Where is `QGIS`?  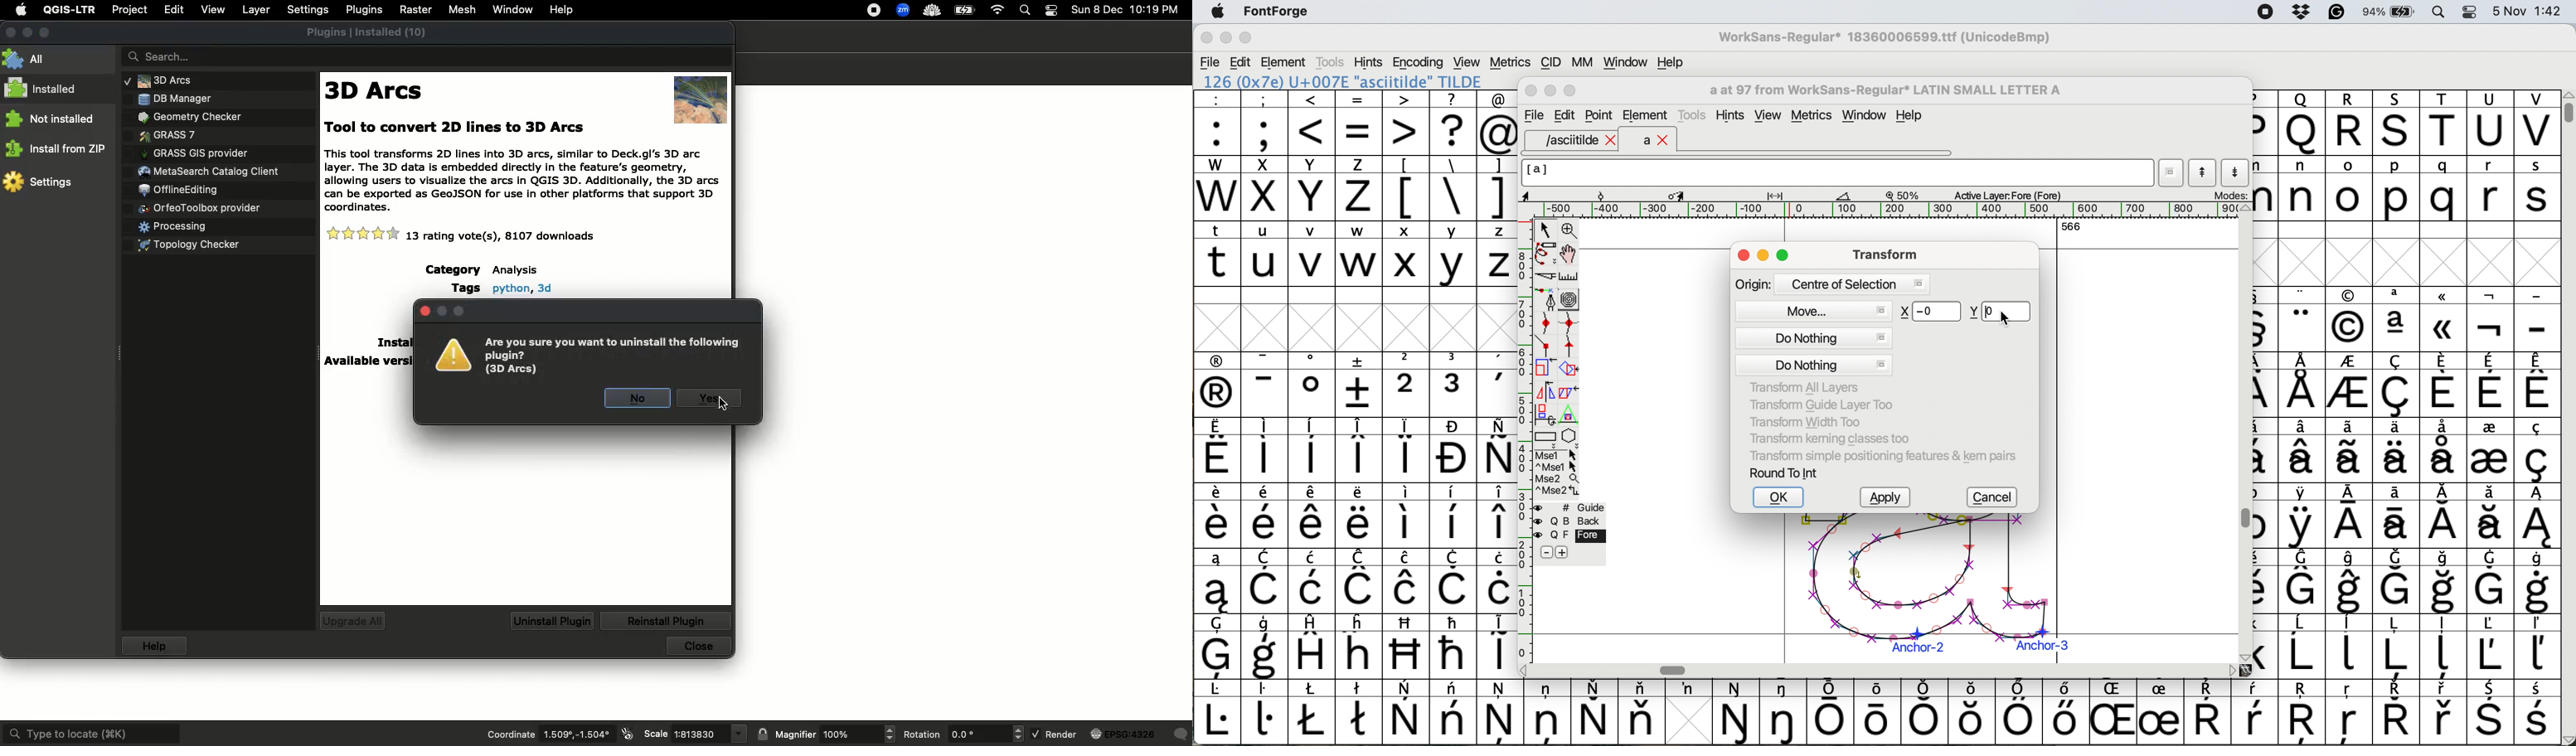 QGIS is located at coordinates (70, 11).